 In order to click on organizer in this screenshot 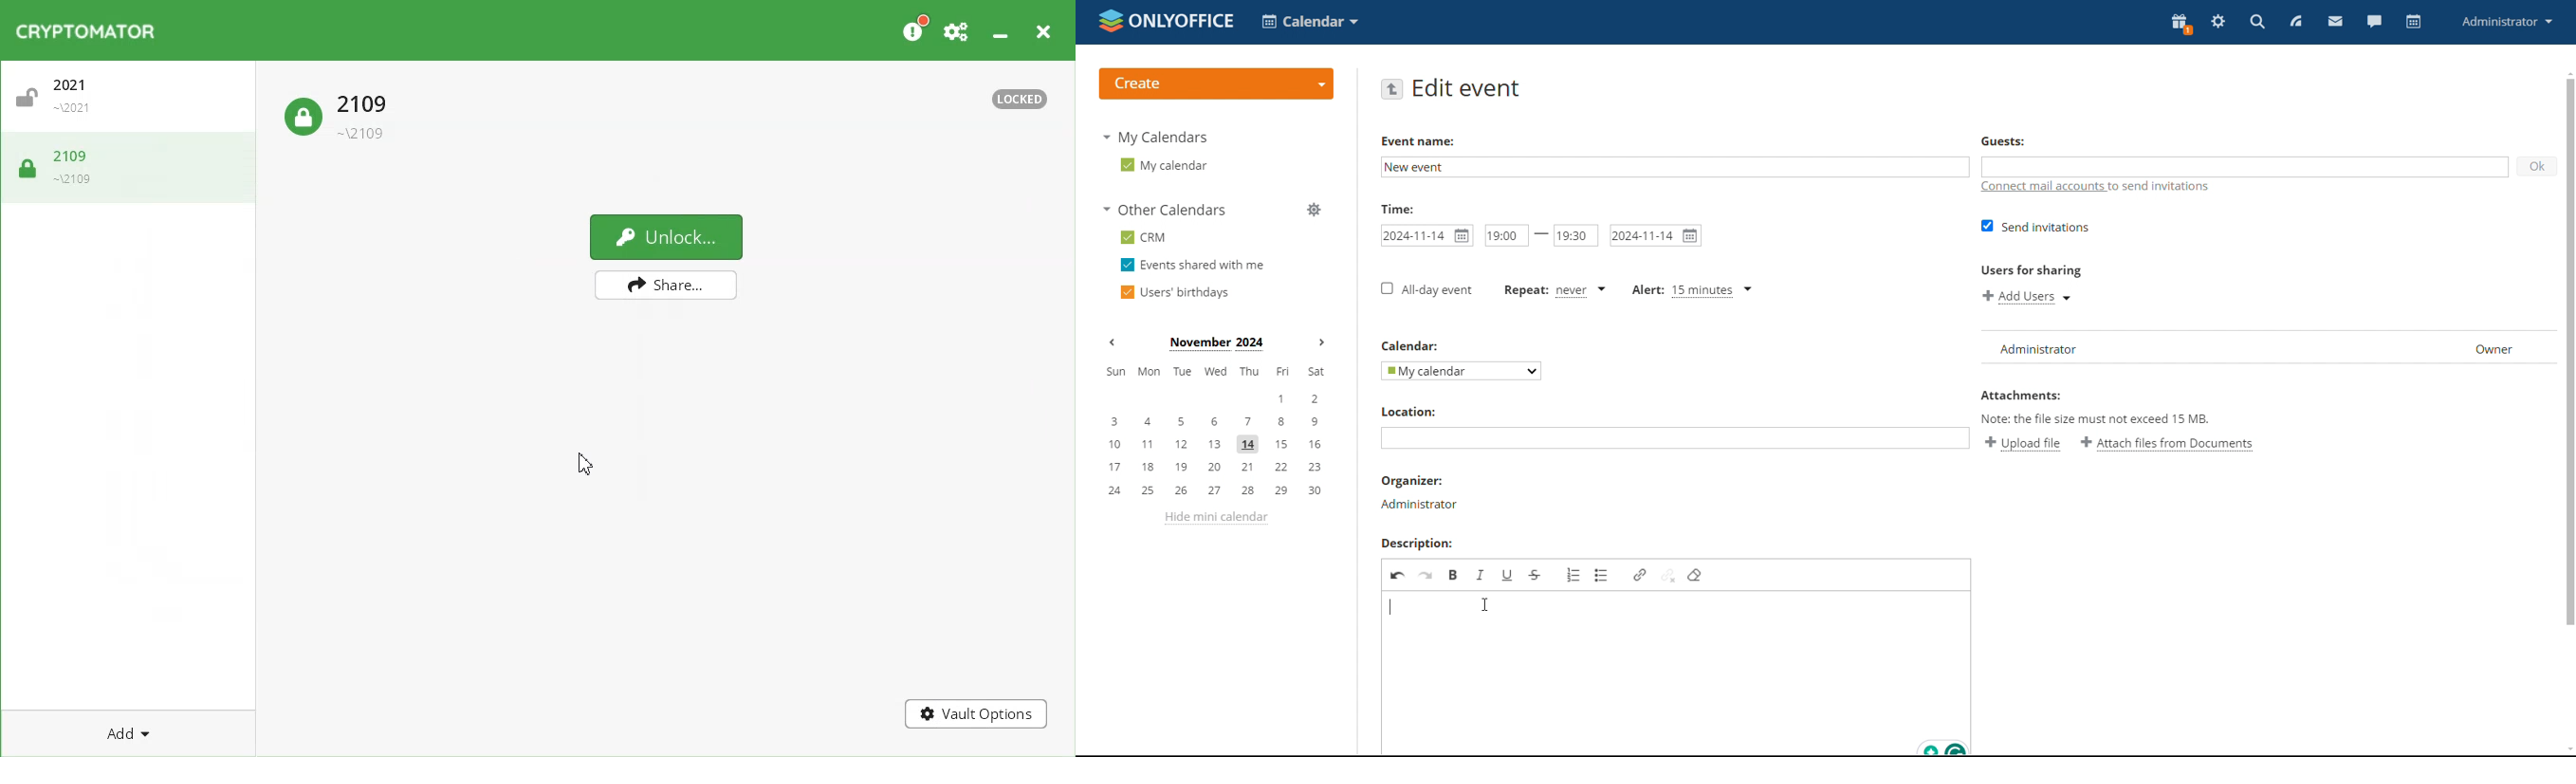, I will do `click(1413, 481)`.